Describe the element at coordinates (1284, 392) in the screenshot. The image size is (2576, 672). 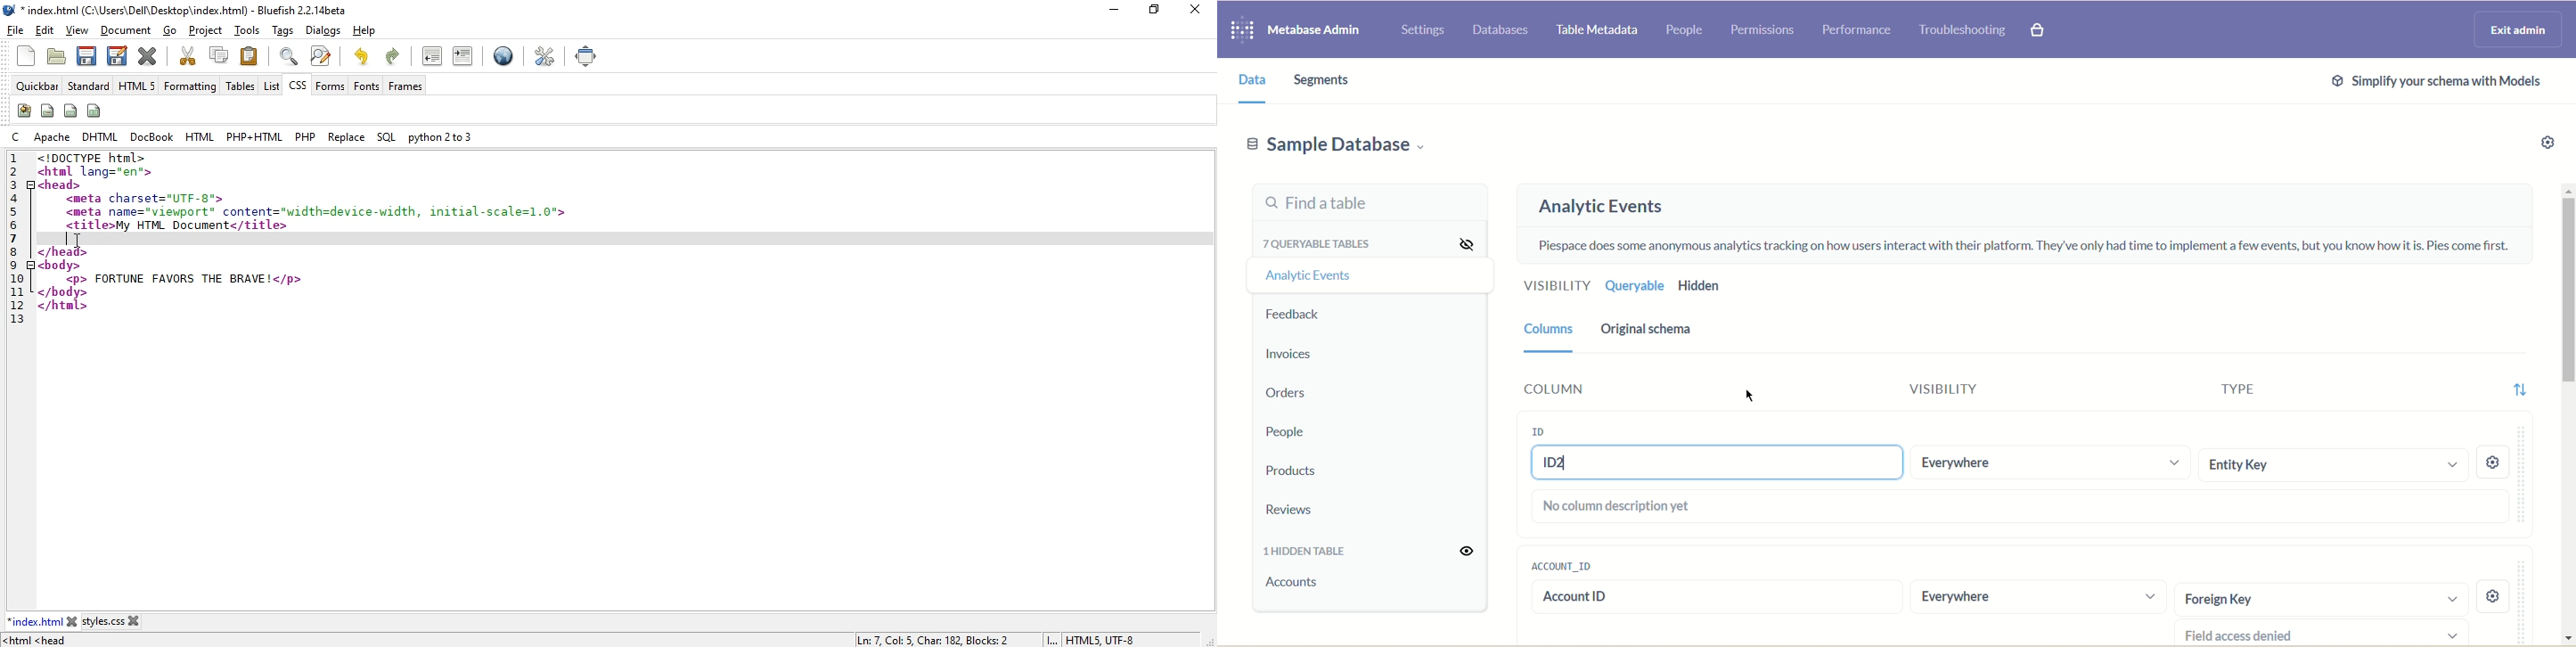
I see `Orders` at that location.